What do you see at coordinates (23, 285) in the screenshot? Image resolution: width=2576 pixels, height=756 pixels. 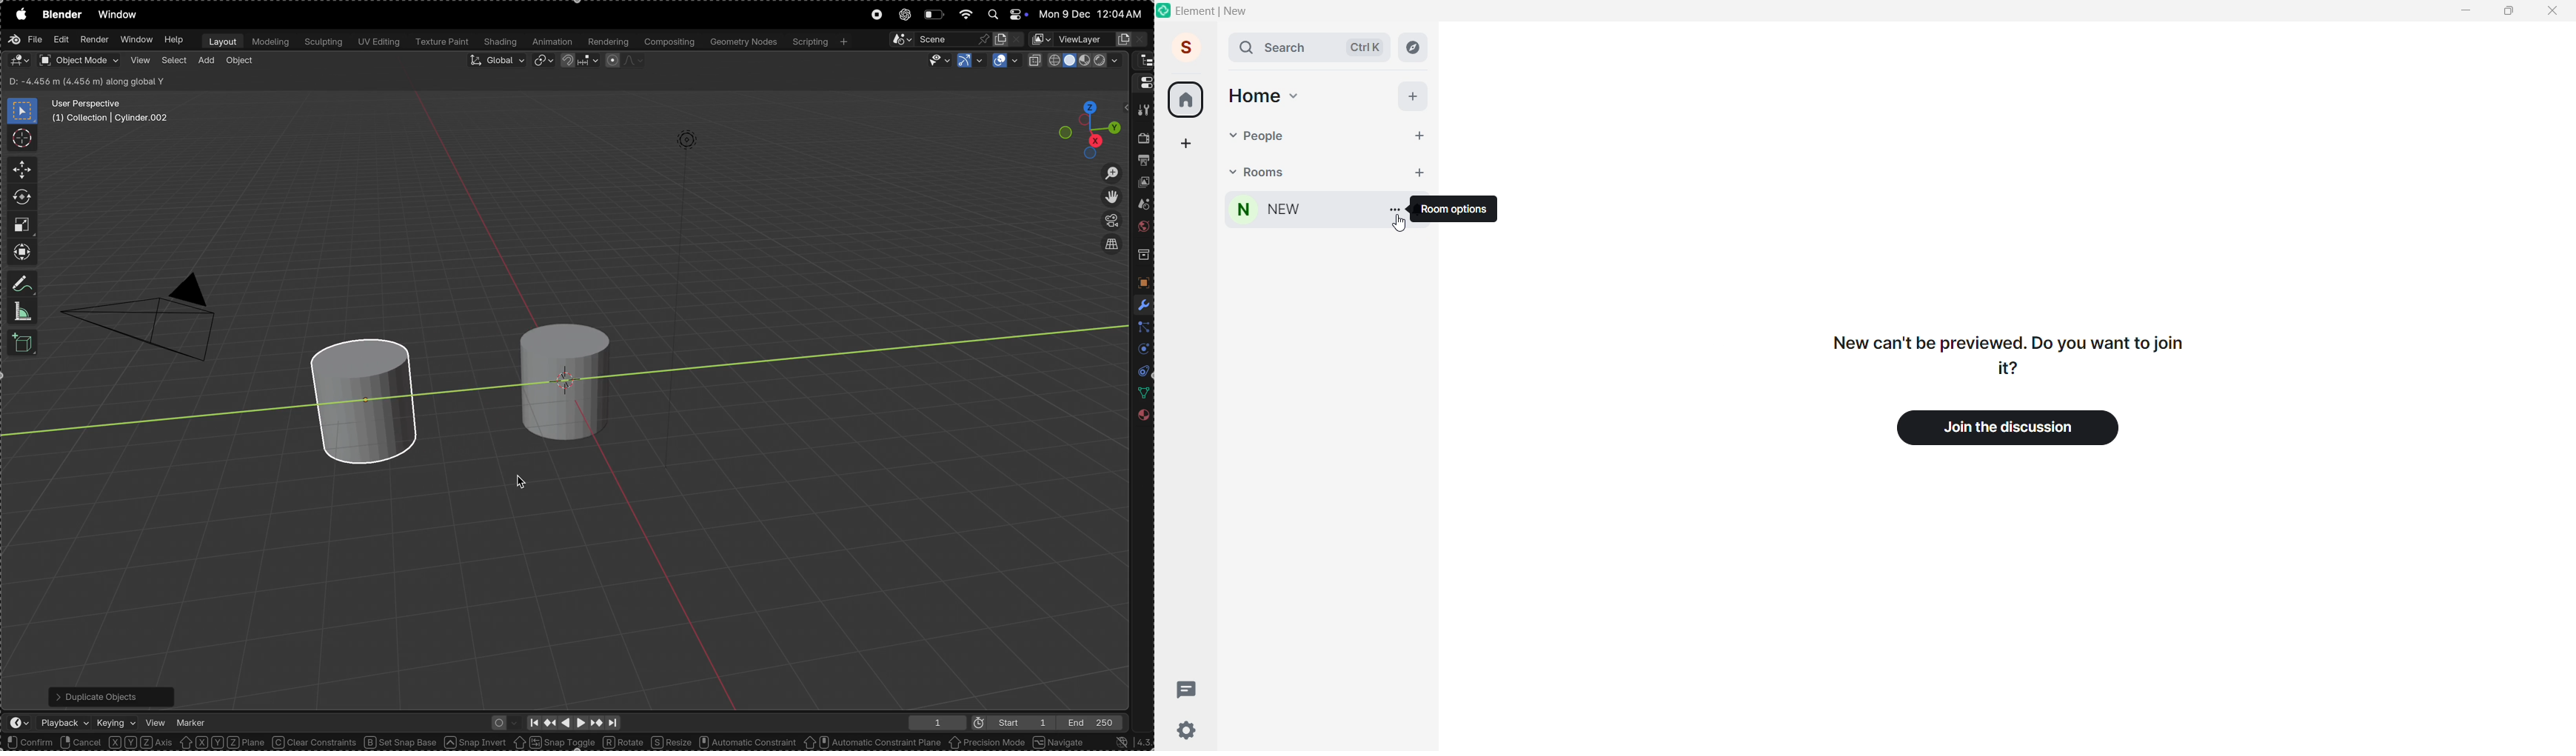 I see `annotate measure` at bounding box center [23, 285].